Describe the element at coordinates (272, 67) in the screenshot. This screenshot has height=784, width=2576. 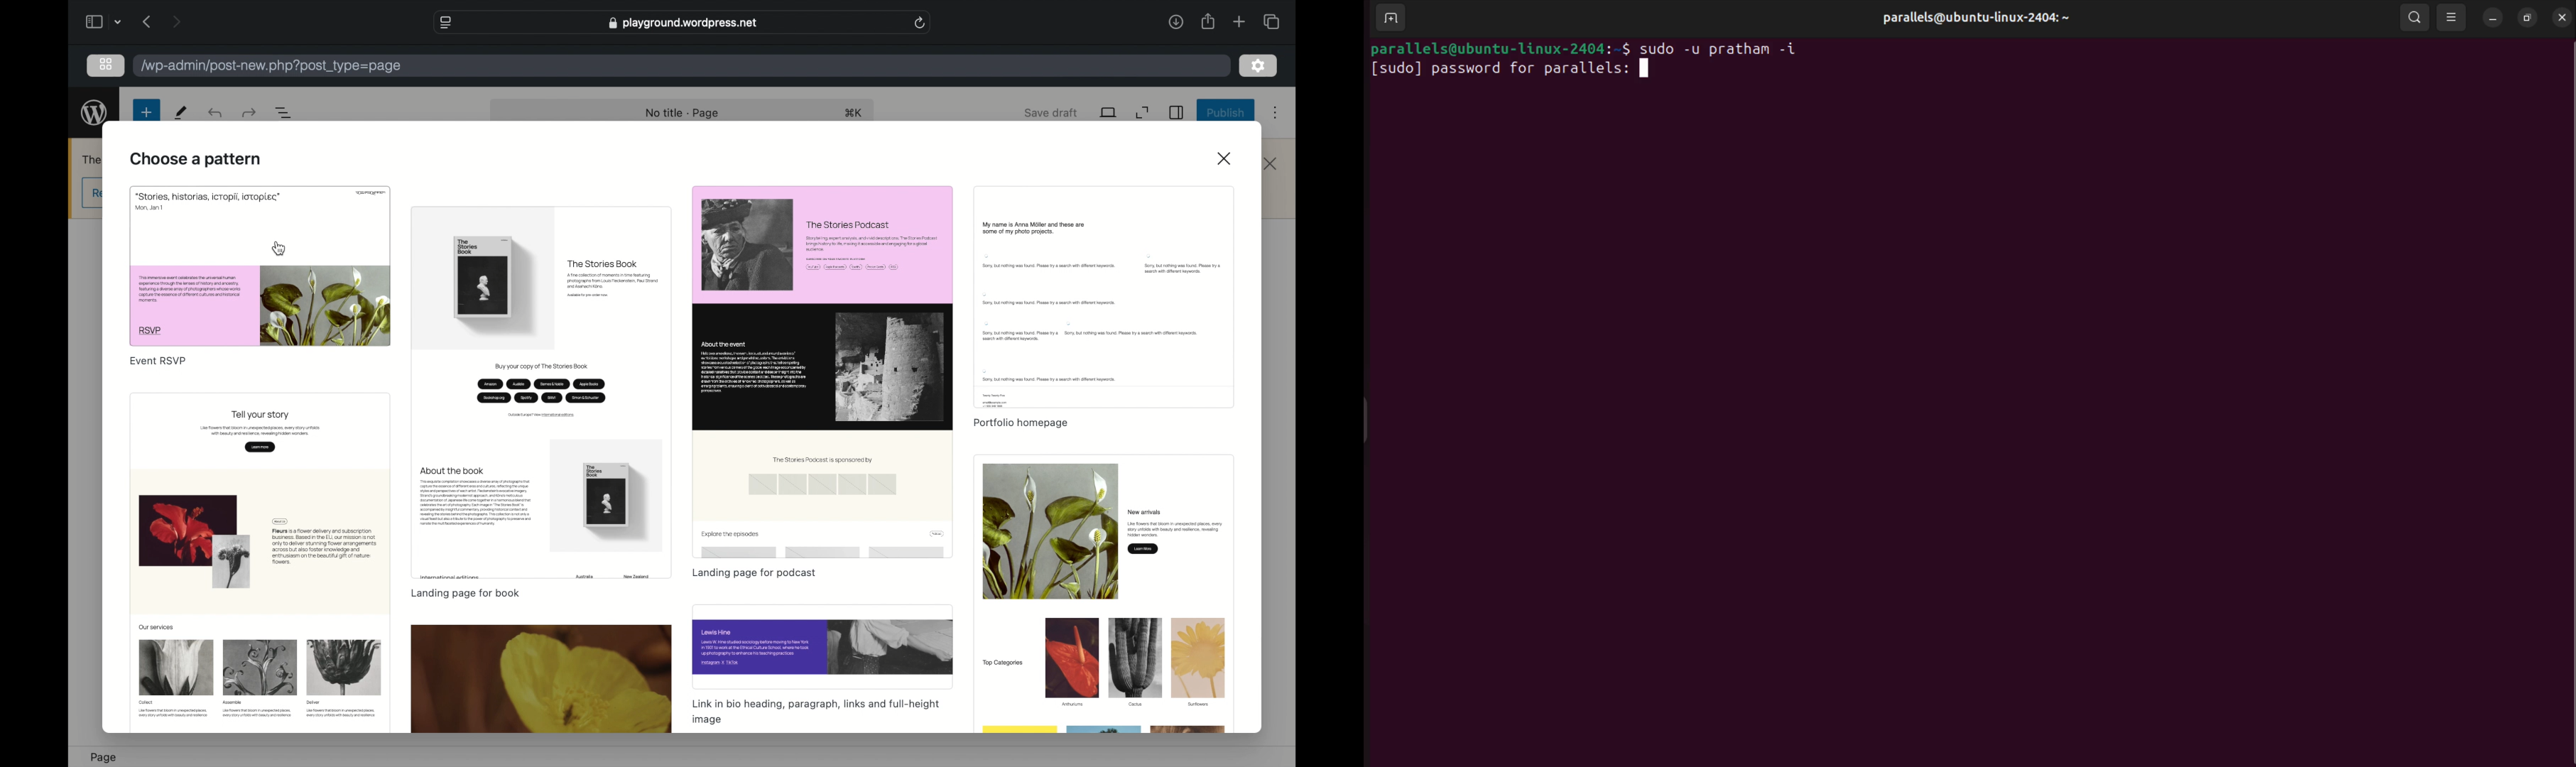
I see `wordpress  address` at that location.